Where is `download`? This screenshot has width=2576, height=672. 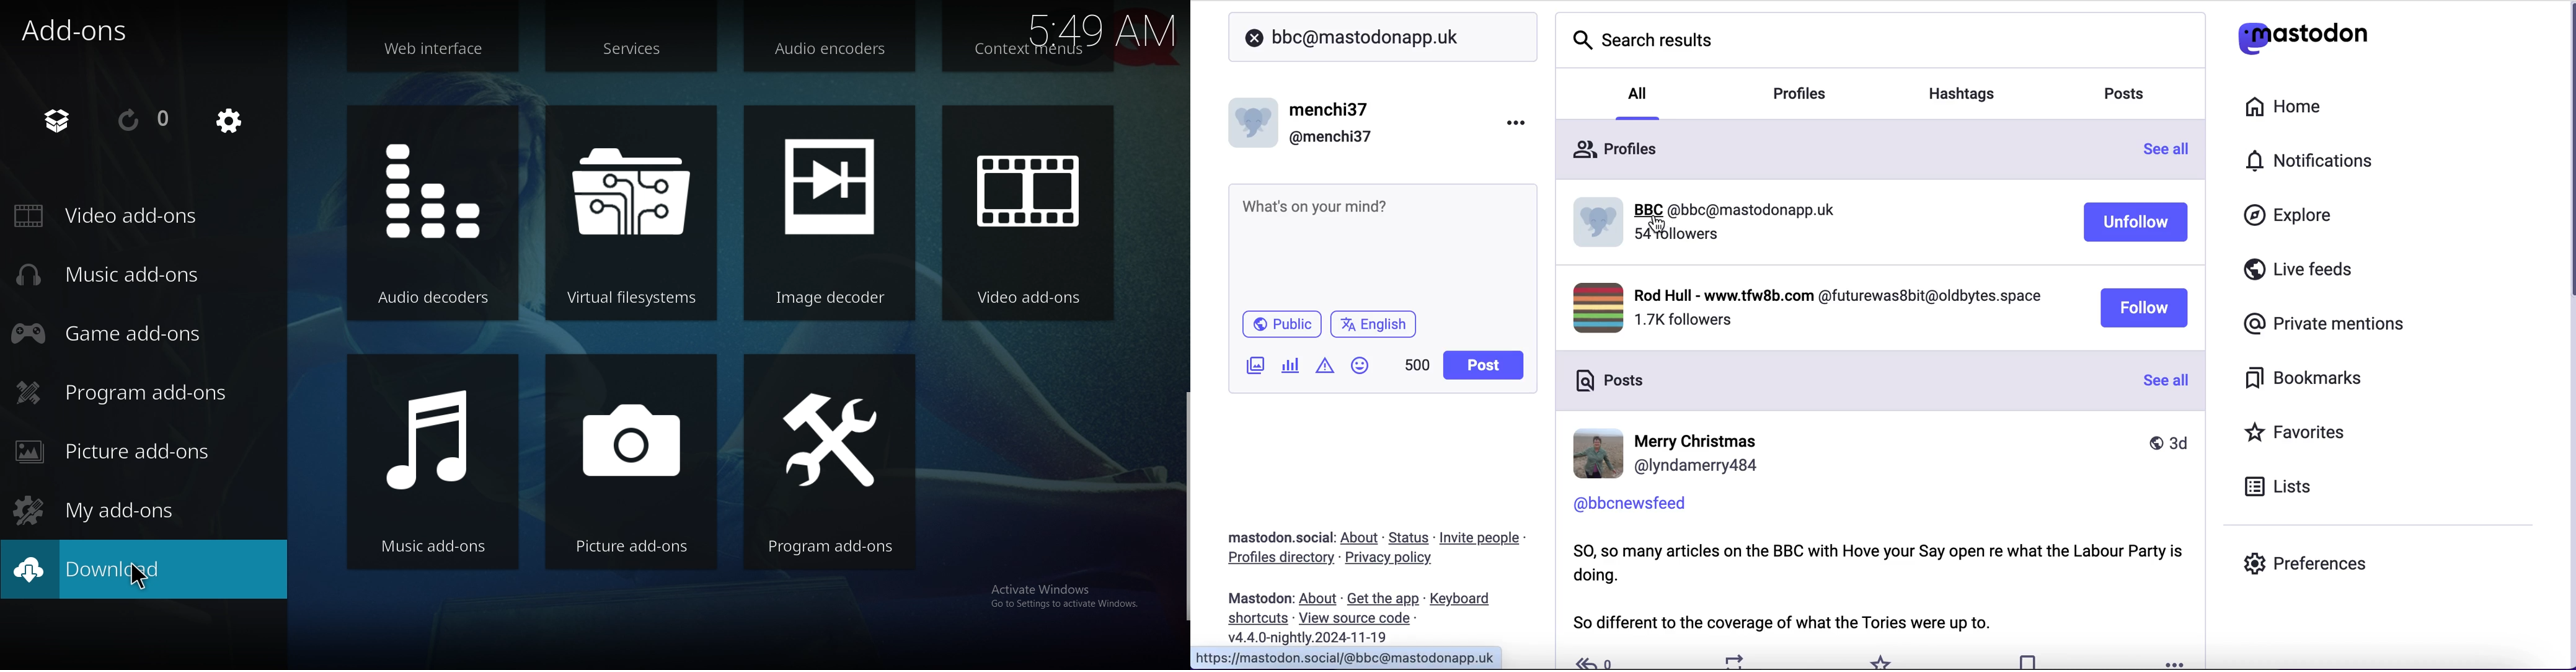
download is located at coordinates (113, 570).